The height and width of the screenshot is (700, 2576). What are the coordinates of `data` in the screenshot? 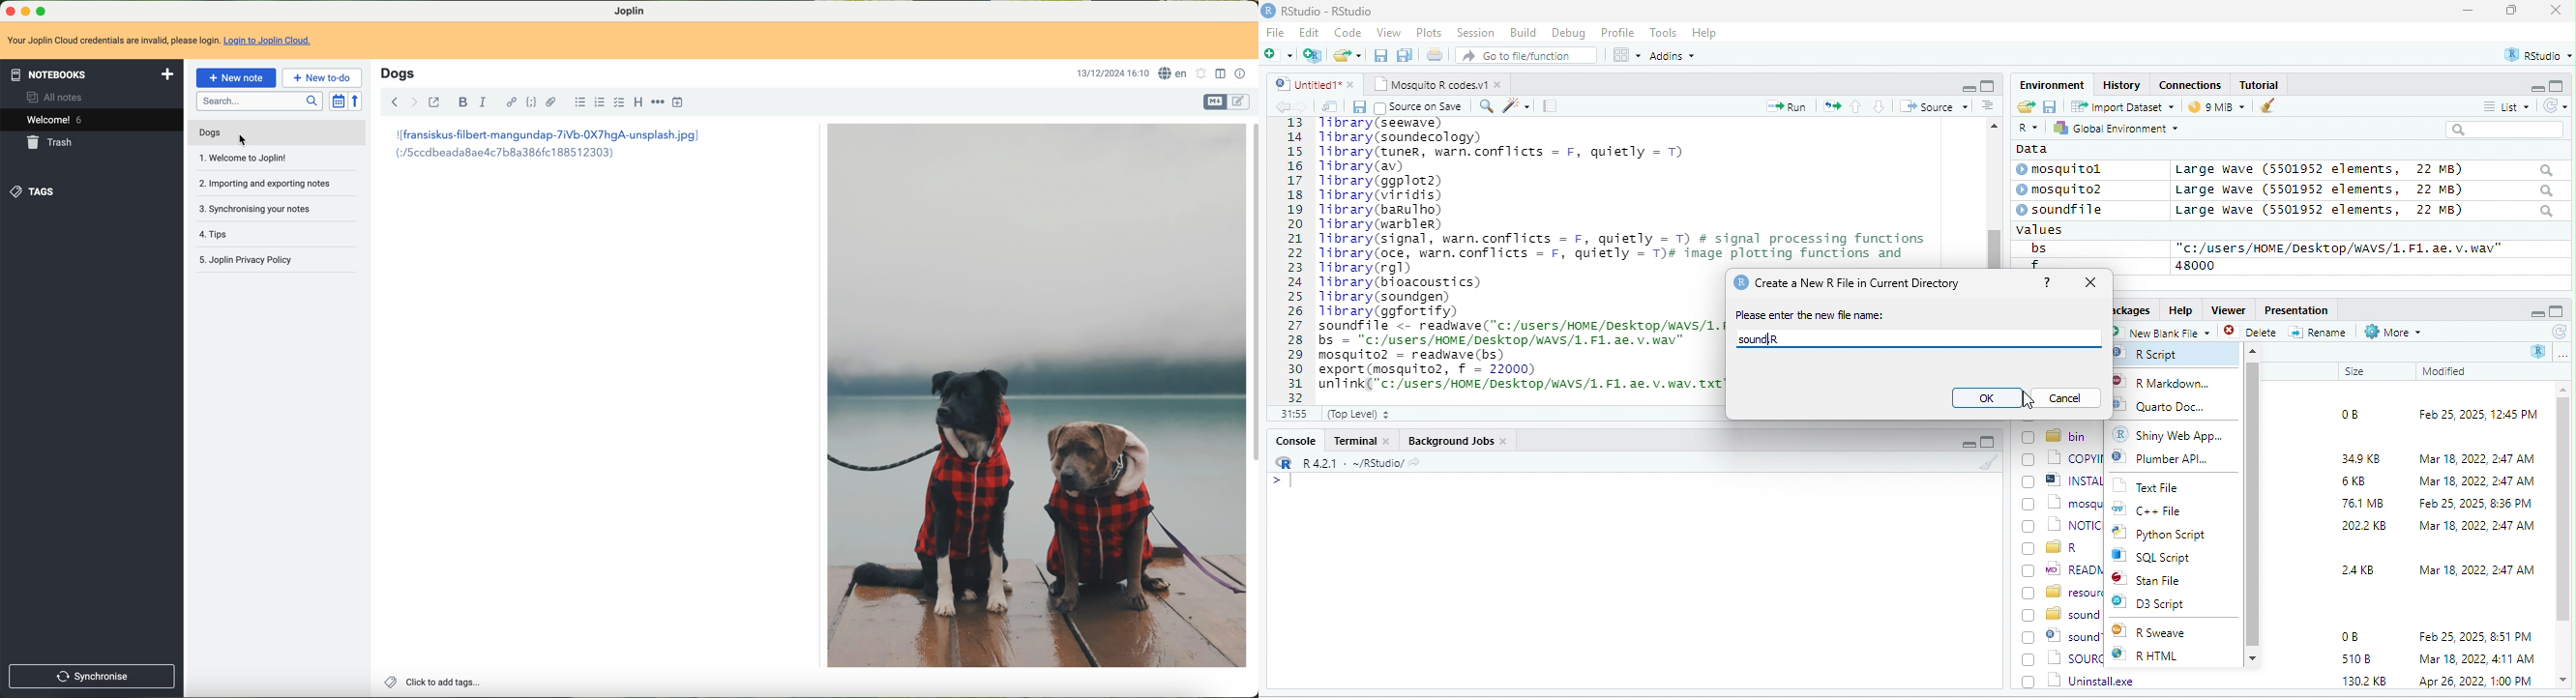 It's located at (2029, 148).